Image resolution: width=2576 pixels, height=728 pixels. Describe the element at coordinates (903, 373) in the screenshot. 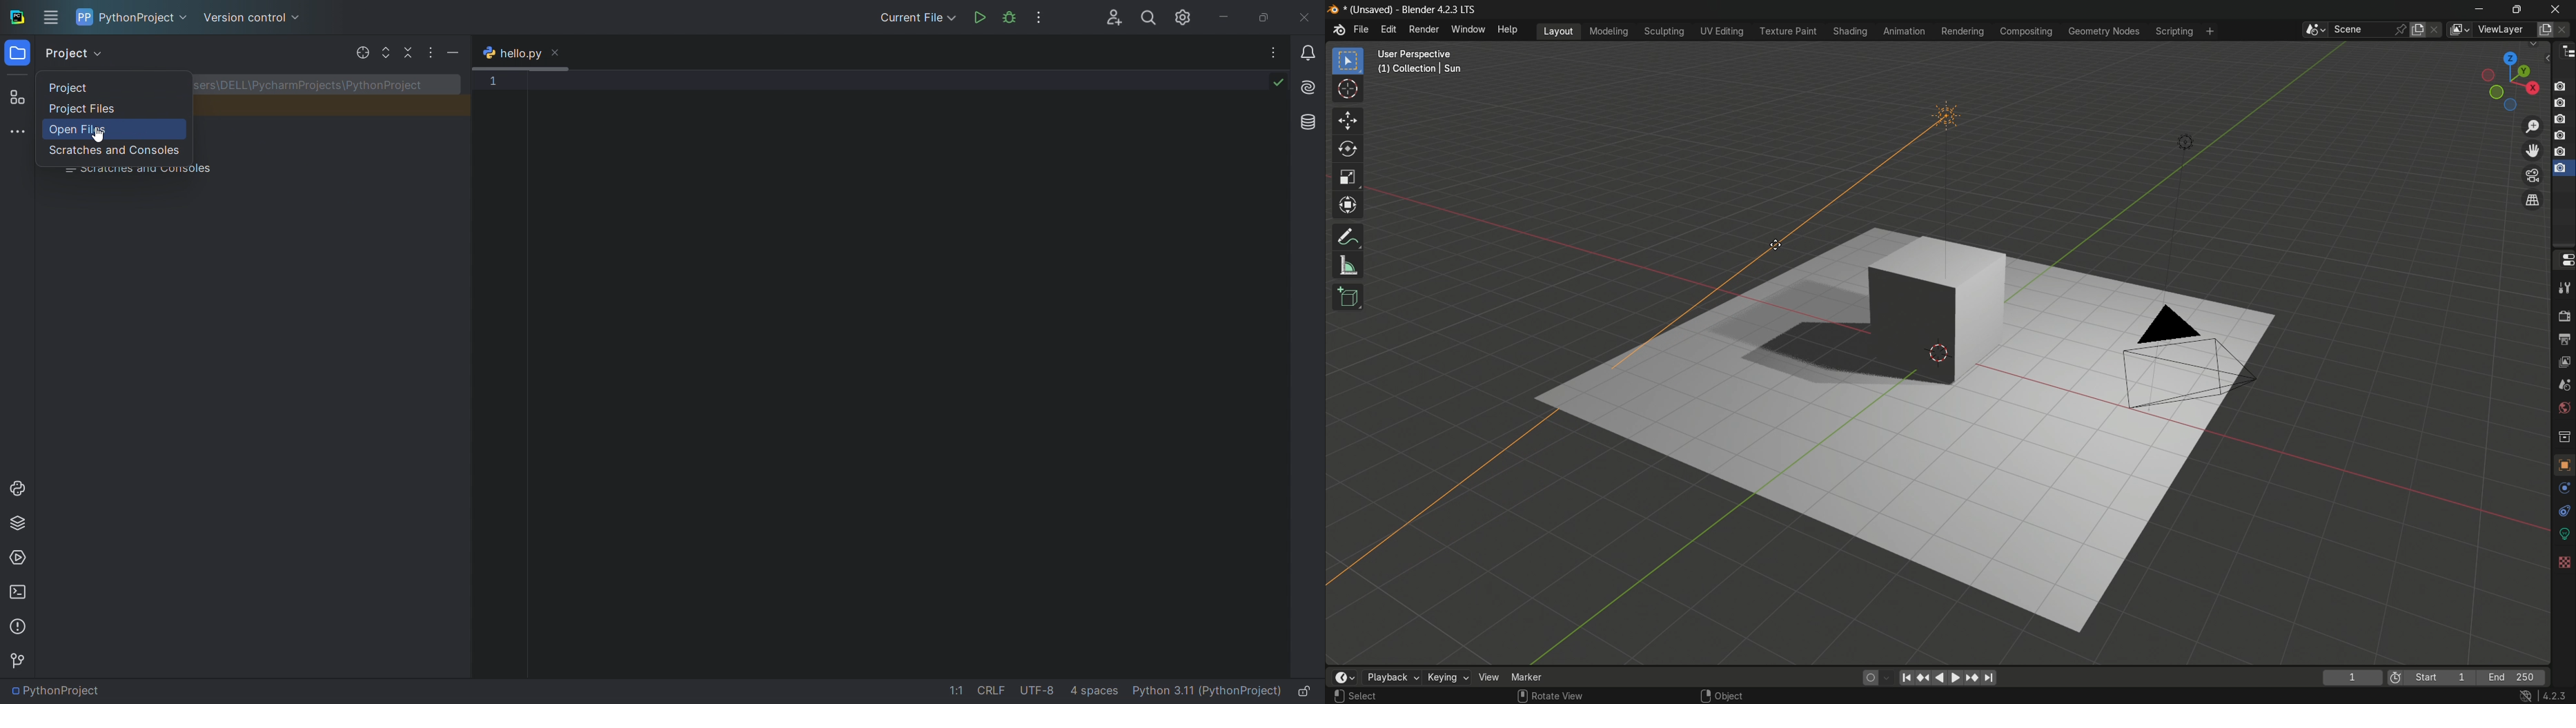

I see `code editor` at that location.